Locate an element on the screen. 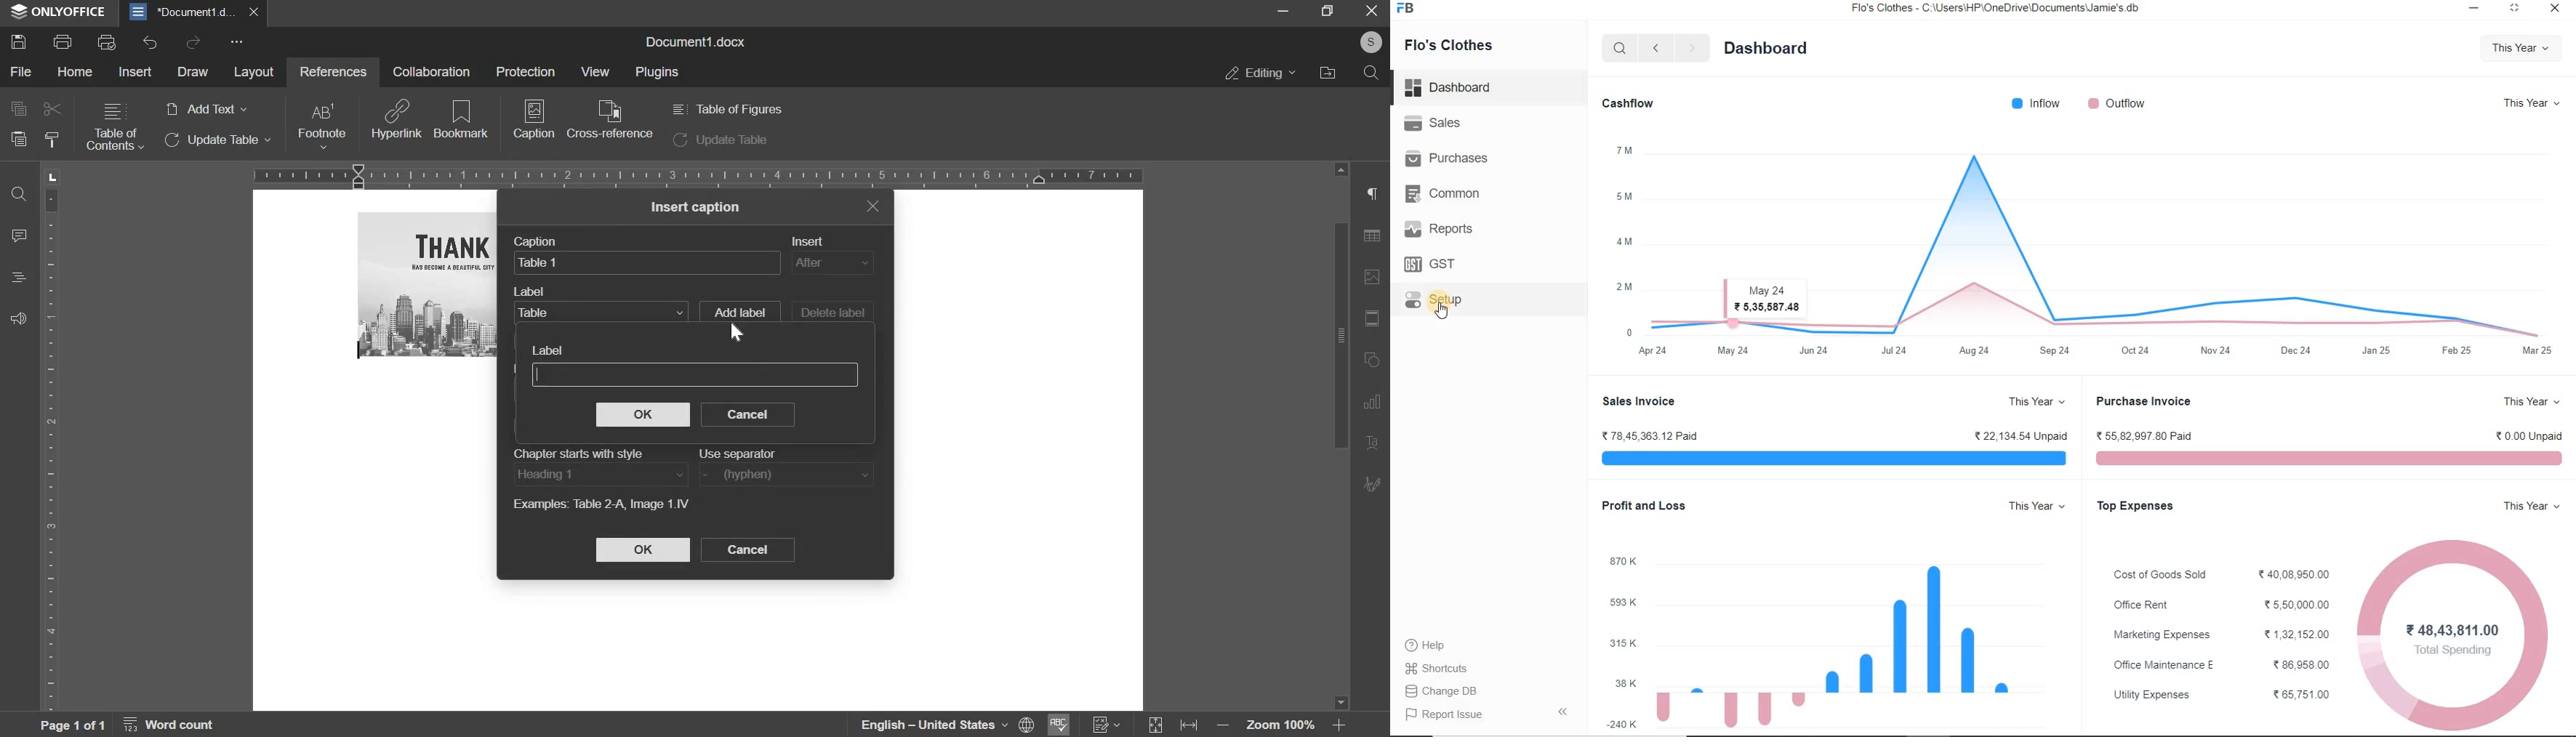 This screenshot has width=2576, height=756. table is located at coordinates (1376, 239).